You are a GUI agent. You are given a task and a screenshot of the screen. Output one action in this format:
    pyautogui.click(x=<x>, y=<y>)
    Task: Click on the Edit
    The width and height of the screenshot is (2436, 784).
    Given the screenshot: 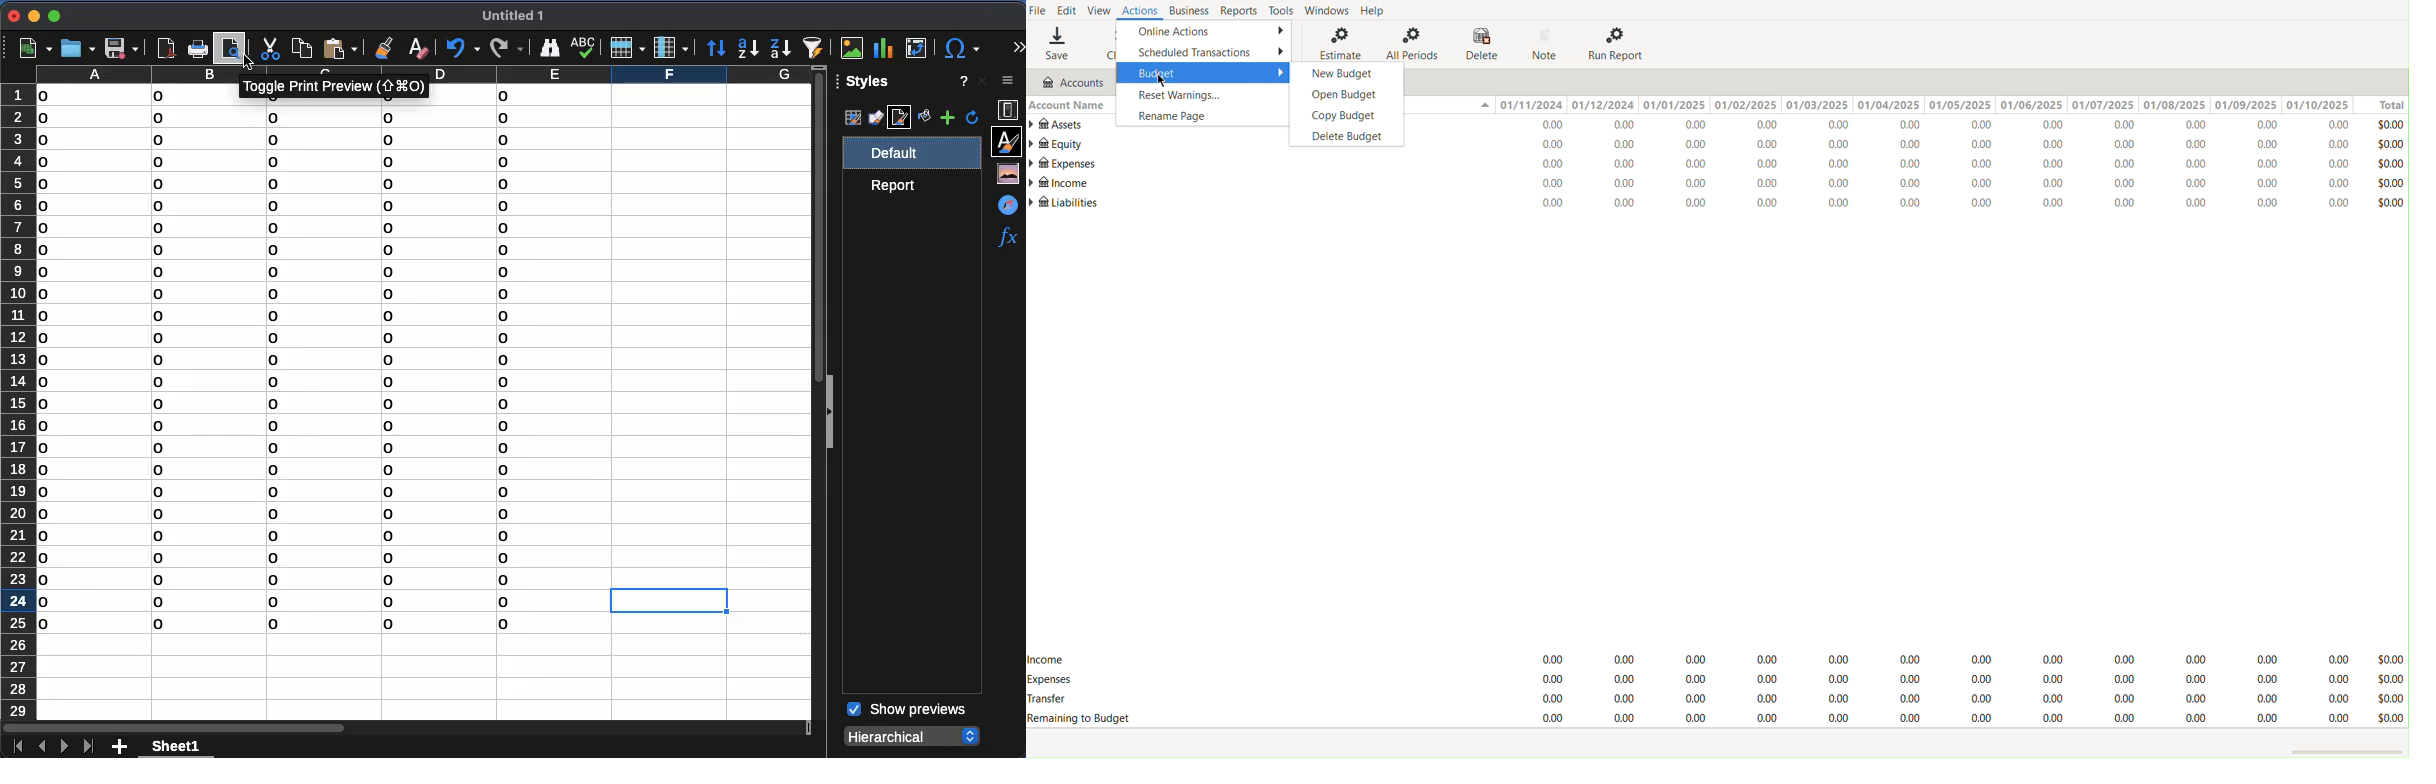 What is the action you would take?
    pyautogui.click(x=1065, y=12)
    